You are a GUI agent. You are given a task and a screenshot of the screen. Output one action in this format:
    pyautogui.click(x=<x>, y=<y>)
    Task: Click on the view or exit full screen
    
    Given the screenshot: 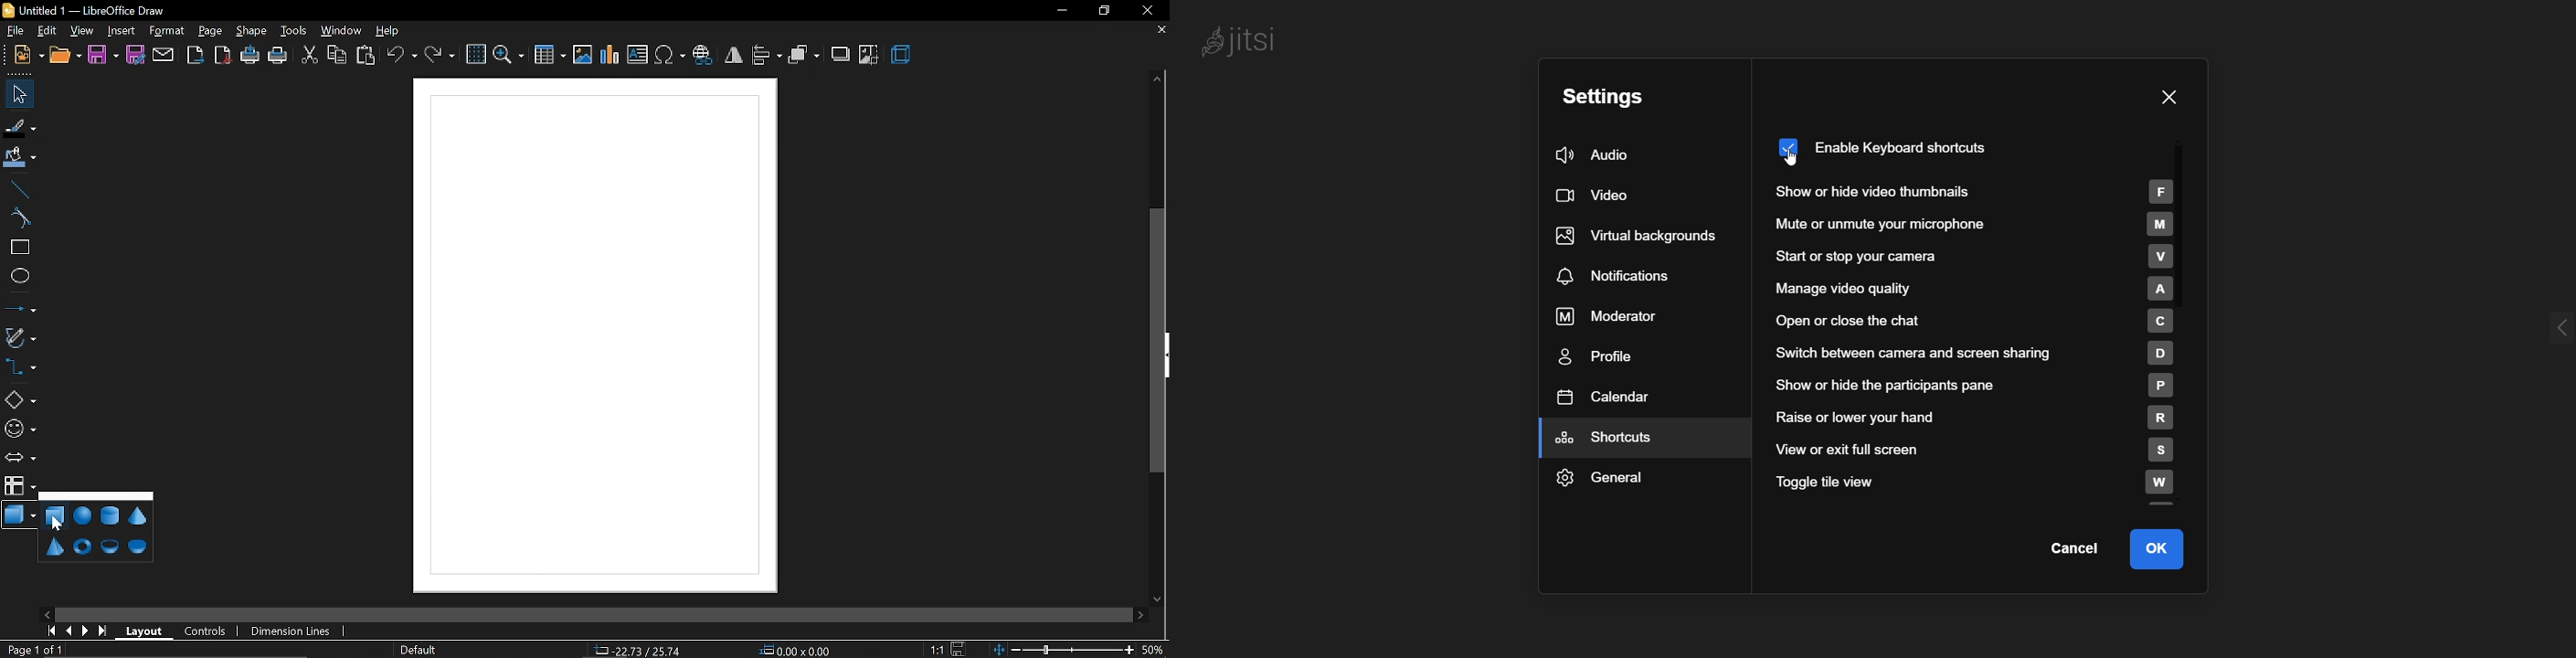 What is the action you would take?
    pyautogui.click(x=1979, y=449)
    